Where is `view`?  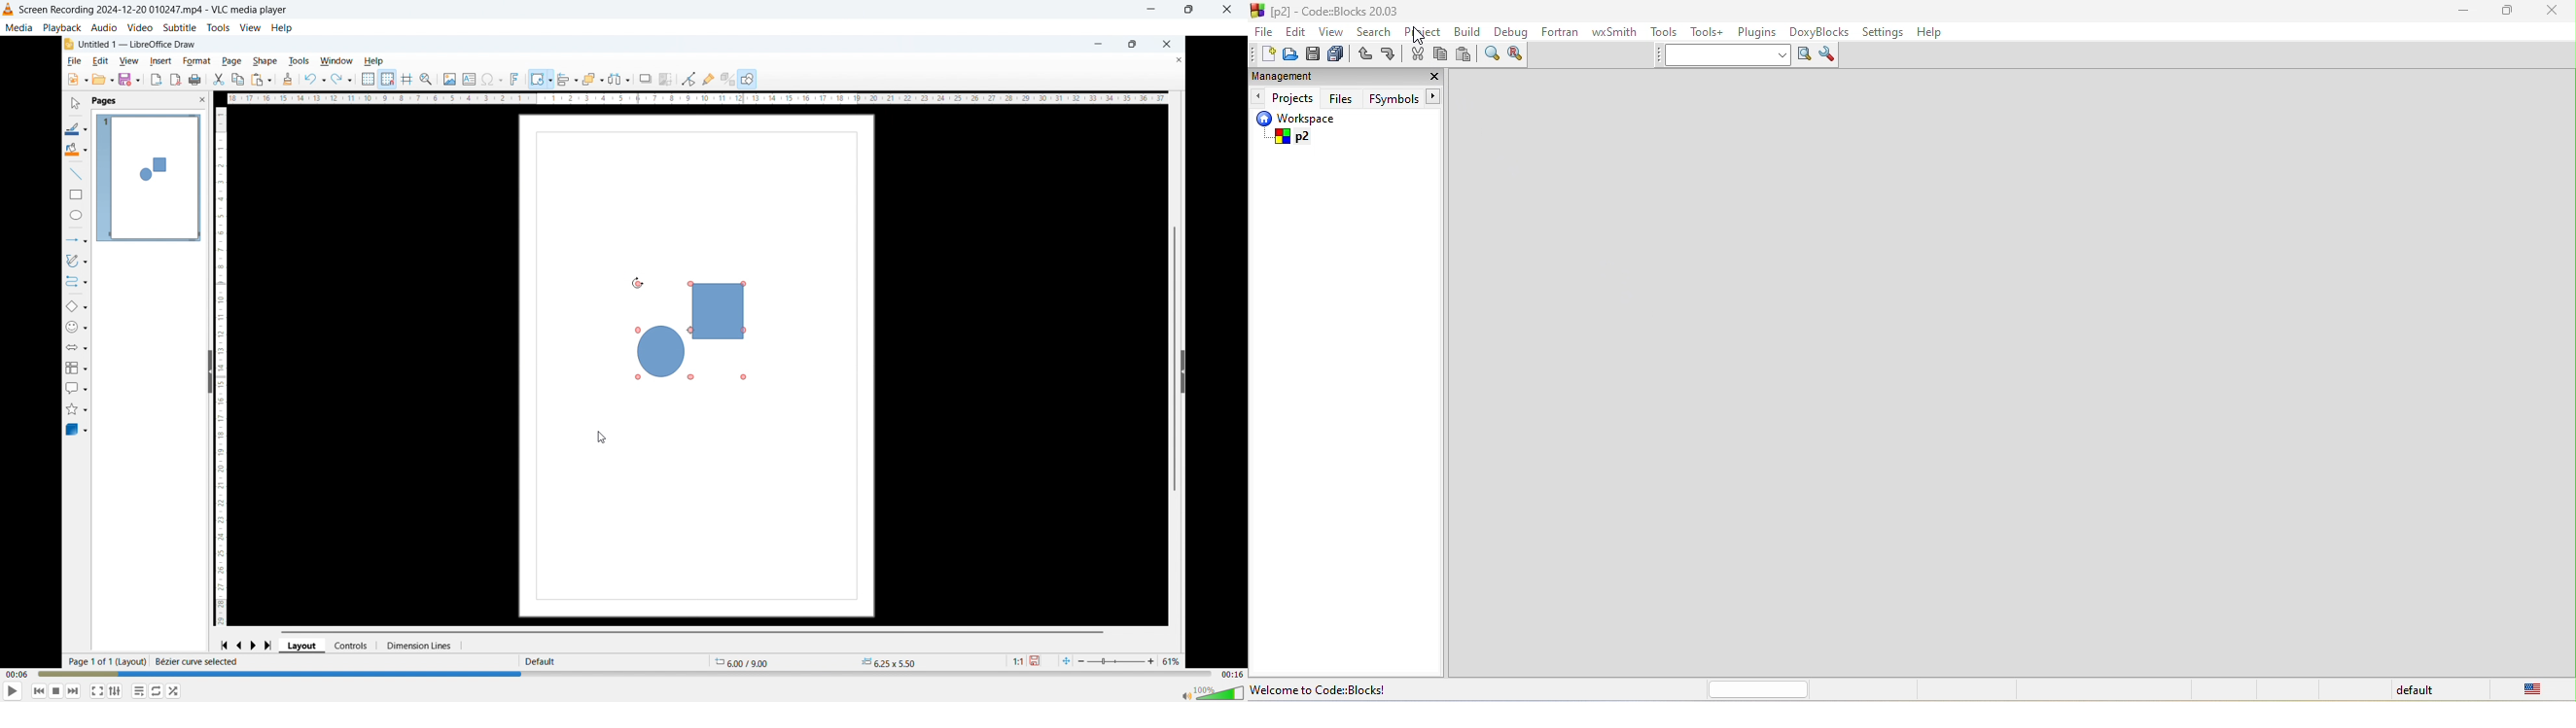 view is located at coordinates (1331, 32).